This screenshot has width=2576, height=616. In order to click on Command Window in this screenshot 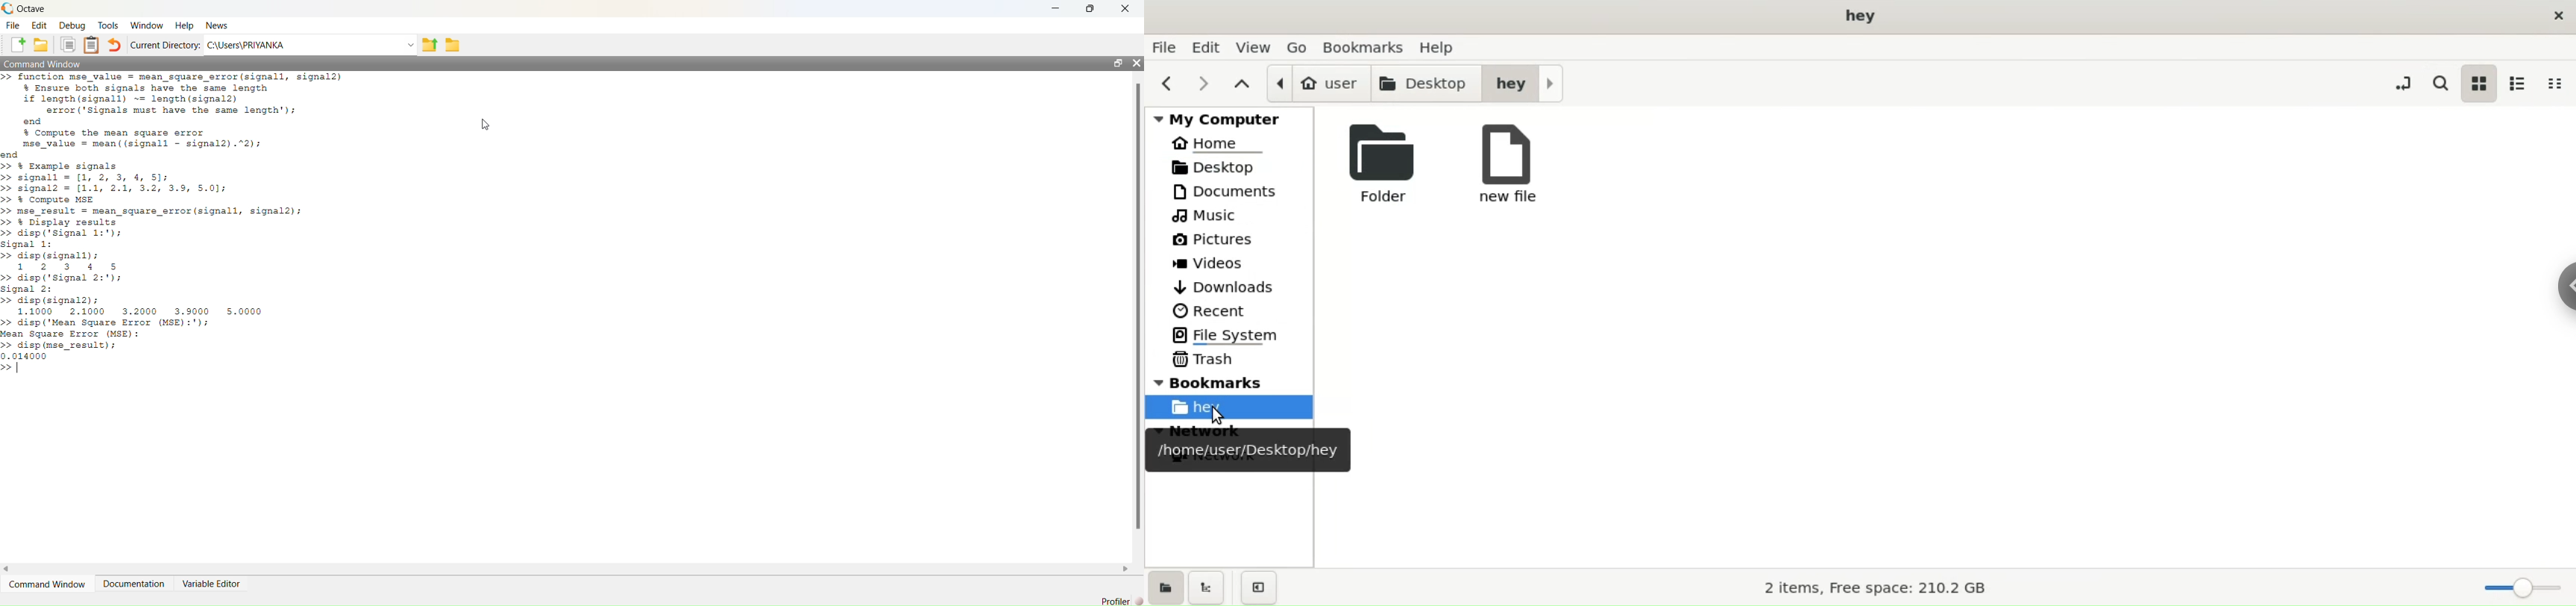, I will do `click(50, 585)`.